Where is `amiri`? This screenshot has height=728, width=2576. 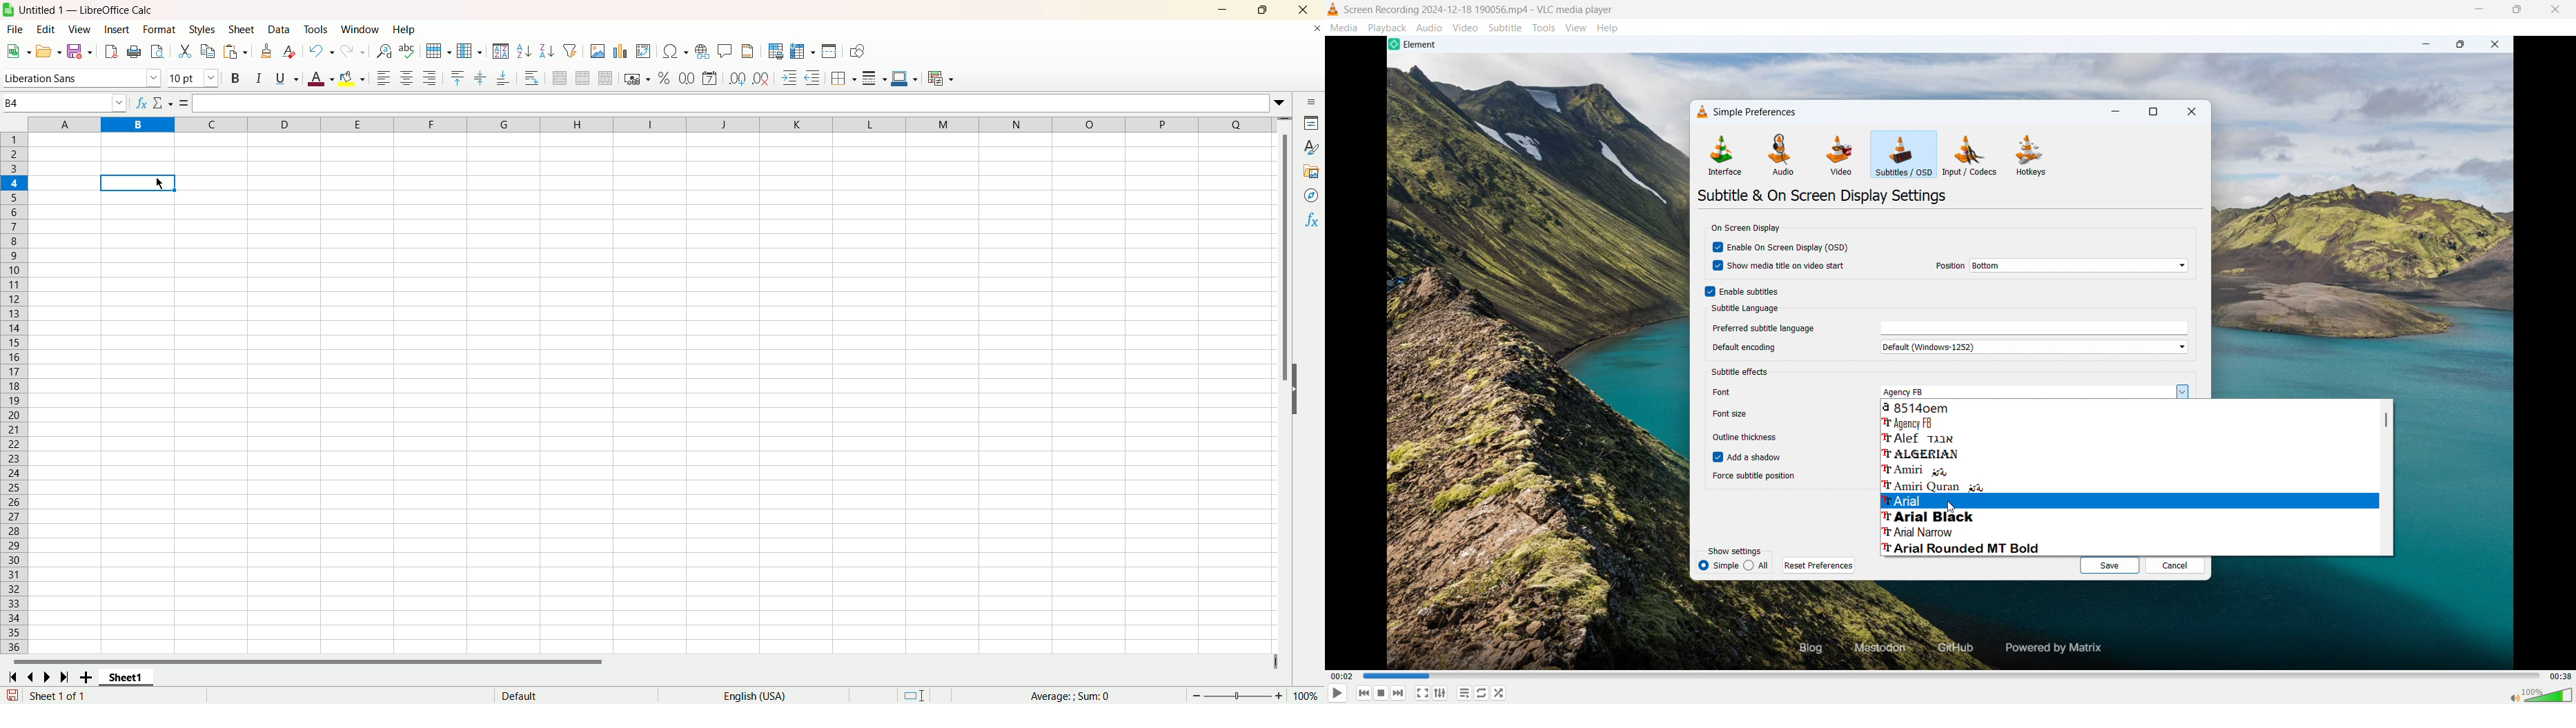
amiri is located at coordinates (2129, 469).